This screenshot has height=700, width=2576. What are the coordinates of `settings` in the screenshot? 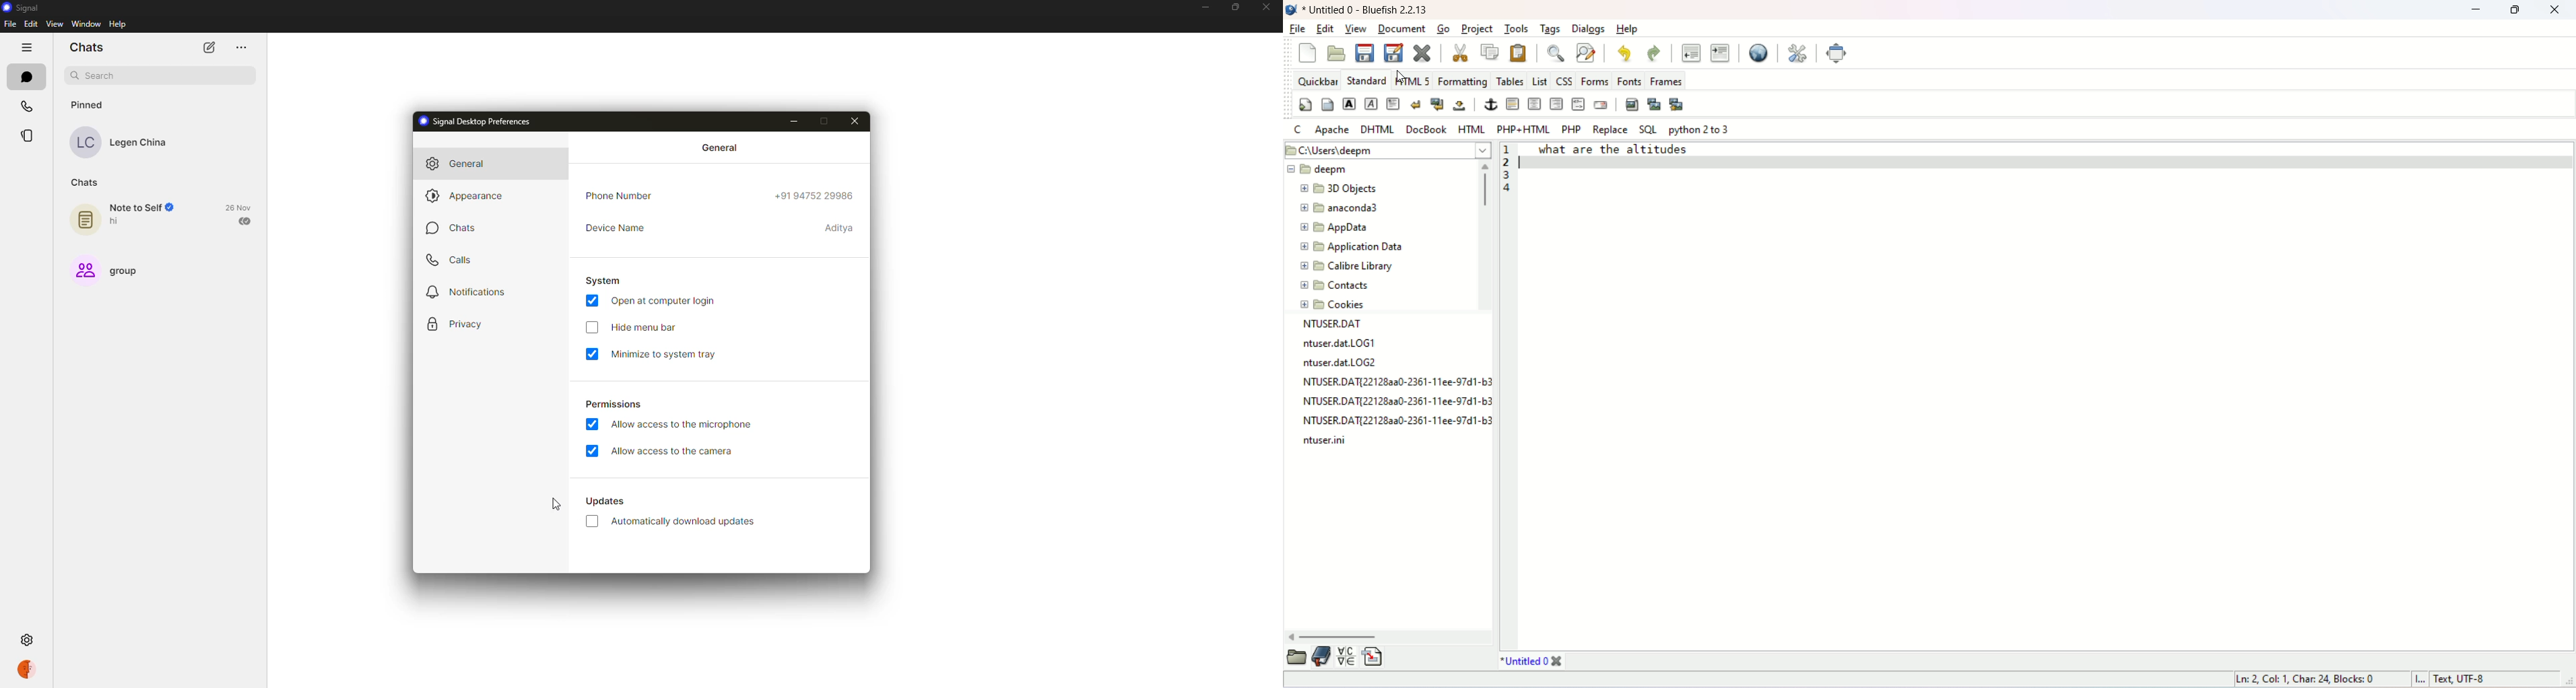 It's located at (28, 641).